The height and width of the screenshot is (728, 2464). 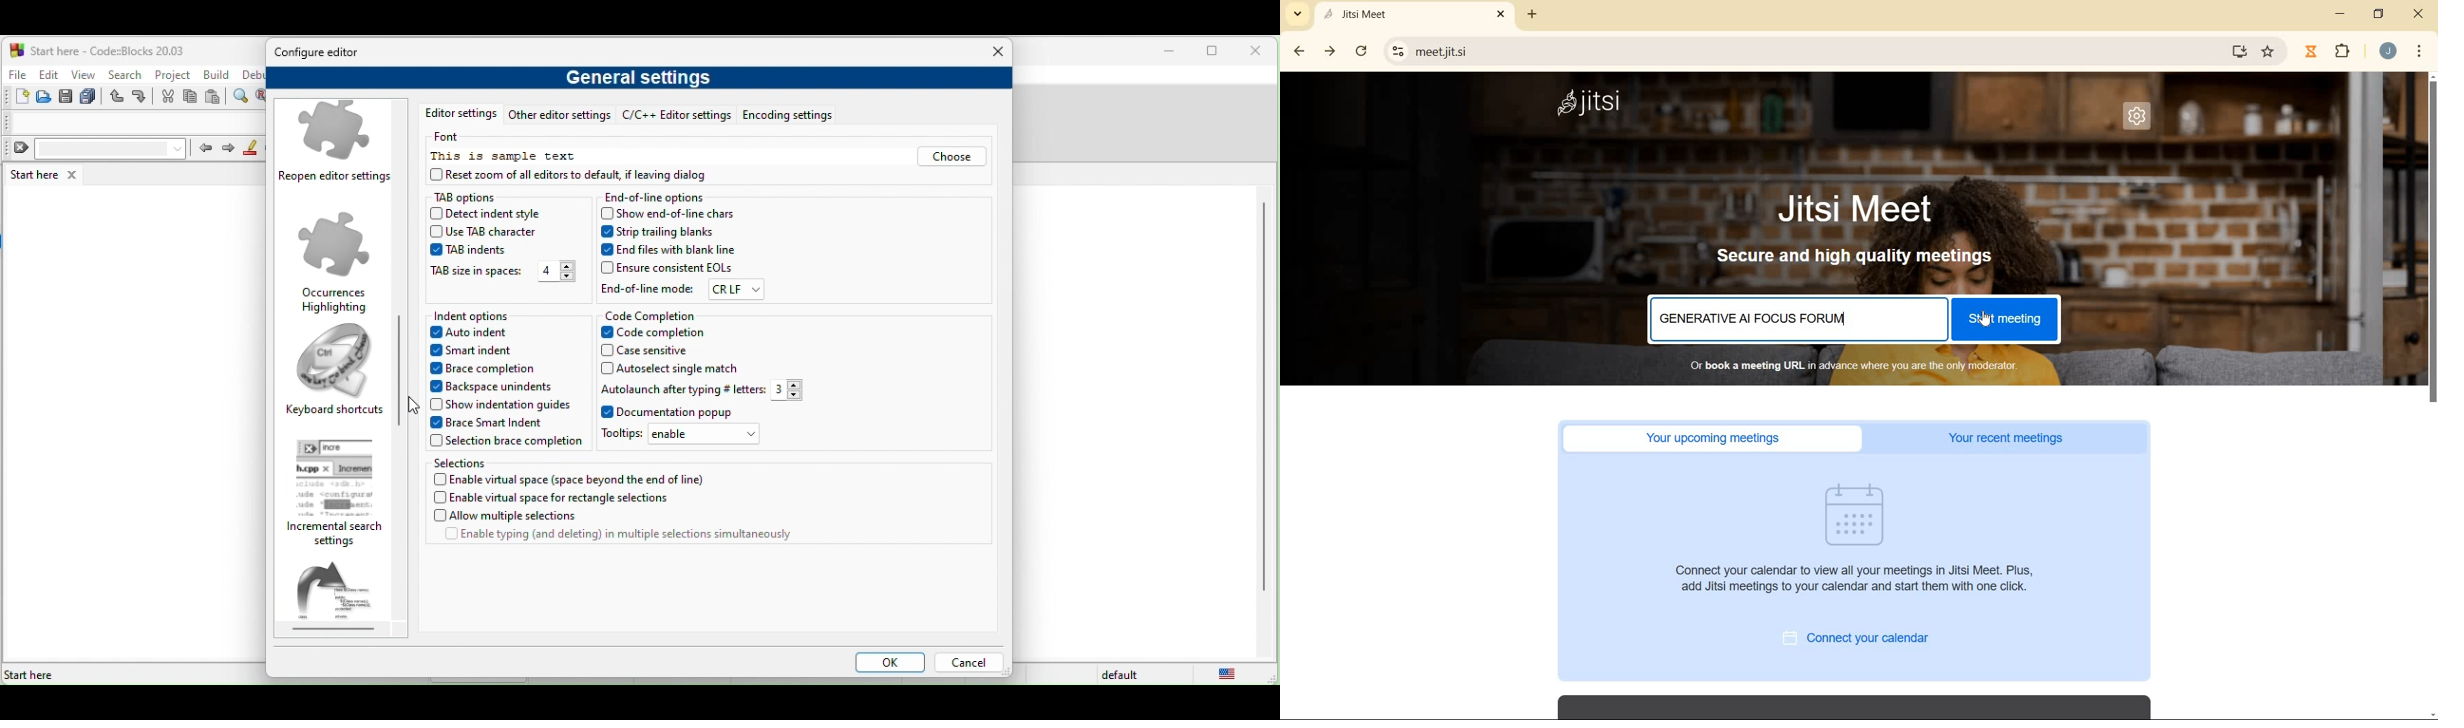 What do you see at coordinates (335, 261) in the screenshot?
I see `occurrences highlighting` at bounding box center [335, 261].